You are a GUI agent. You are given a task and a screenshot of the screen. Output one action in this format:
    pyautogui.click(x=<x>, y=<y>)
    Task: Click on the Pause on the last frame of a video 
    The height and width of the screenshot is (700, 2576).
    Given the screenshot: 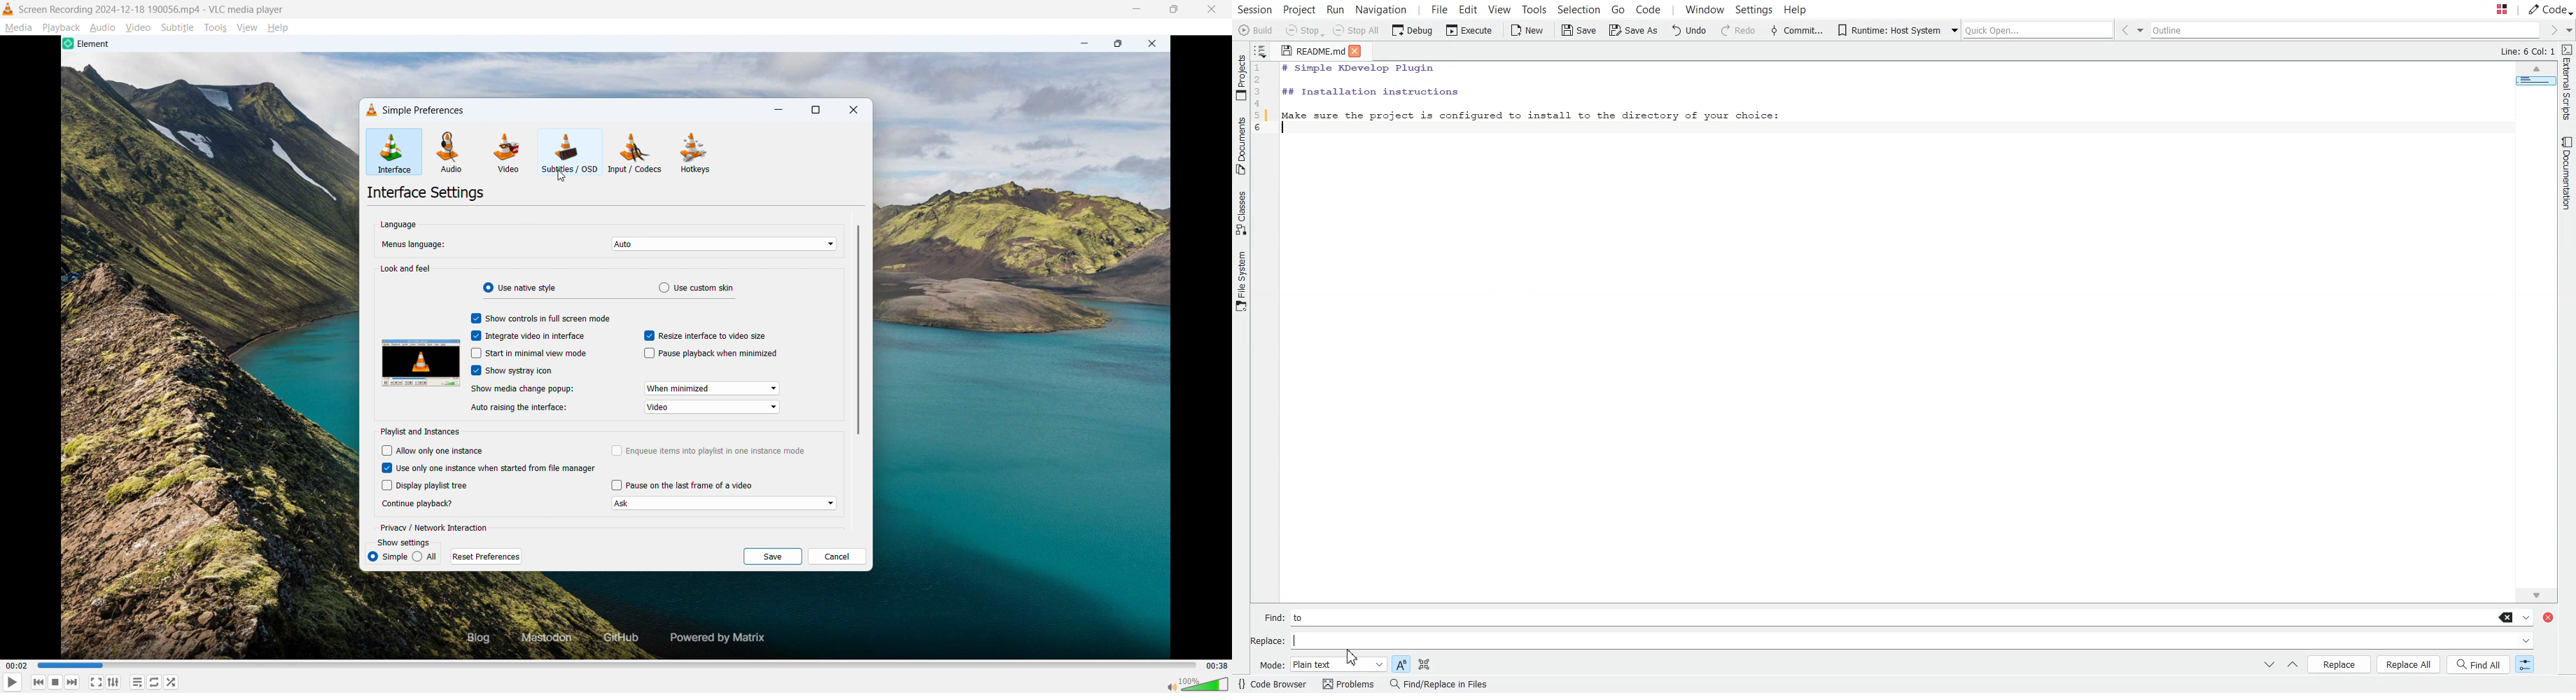 What is the action you would take?
    pyautogui.click(x=690, y=484)
    